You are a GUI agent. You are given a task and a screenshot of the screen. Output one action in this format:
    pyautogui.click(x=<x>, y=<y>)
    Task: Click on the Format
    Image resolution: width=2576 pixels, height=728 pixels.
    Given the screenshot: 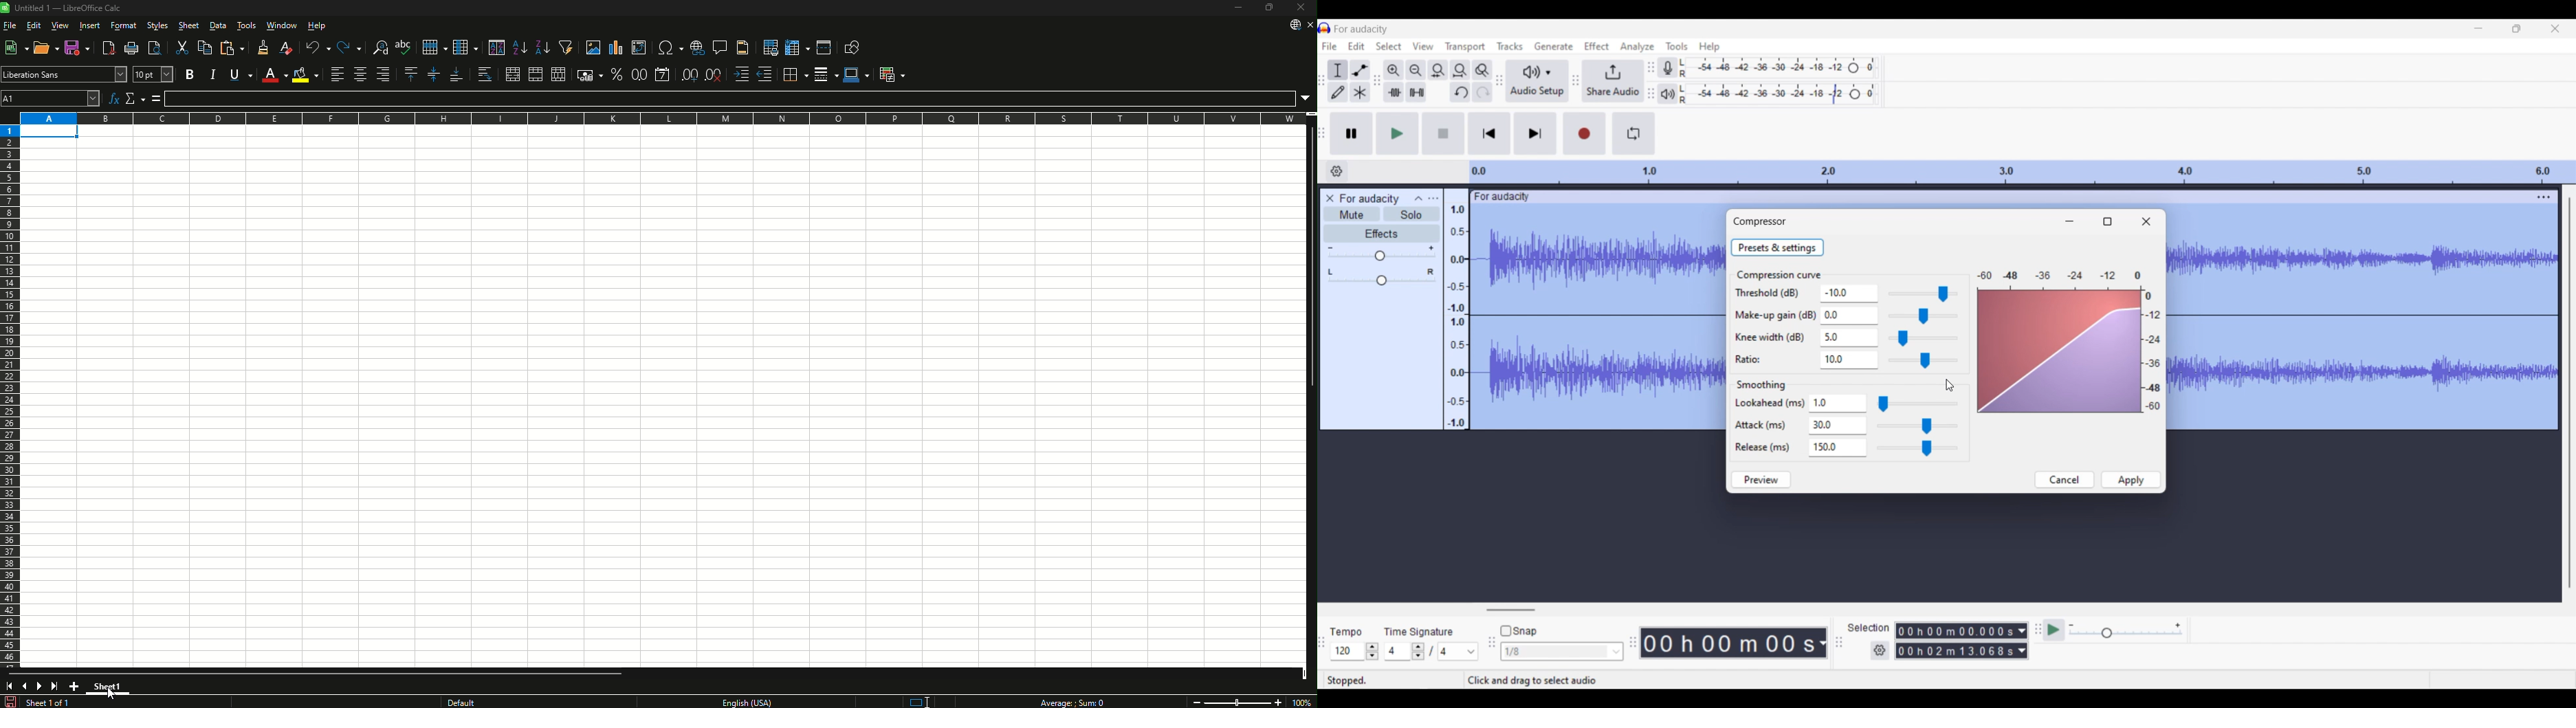 What is the action you would take?
    pyautogui.click(x=124, y=25)
    